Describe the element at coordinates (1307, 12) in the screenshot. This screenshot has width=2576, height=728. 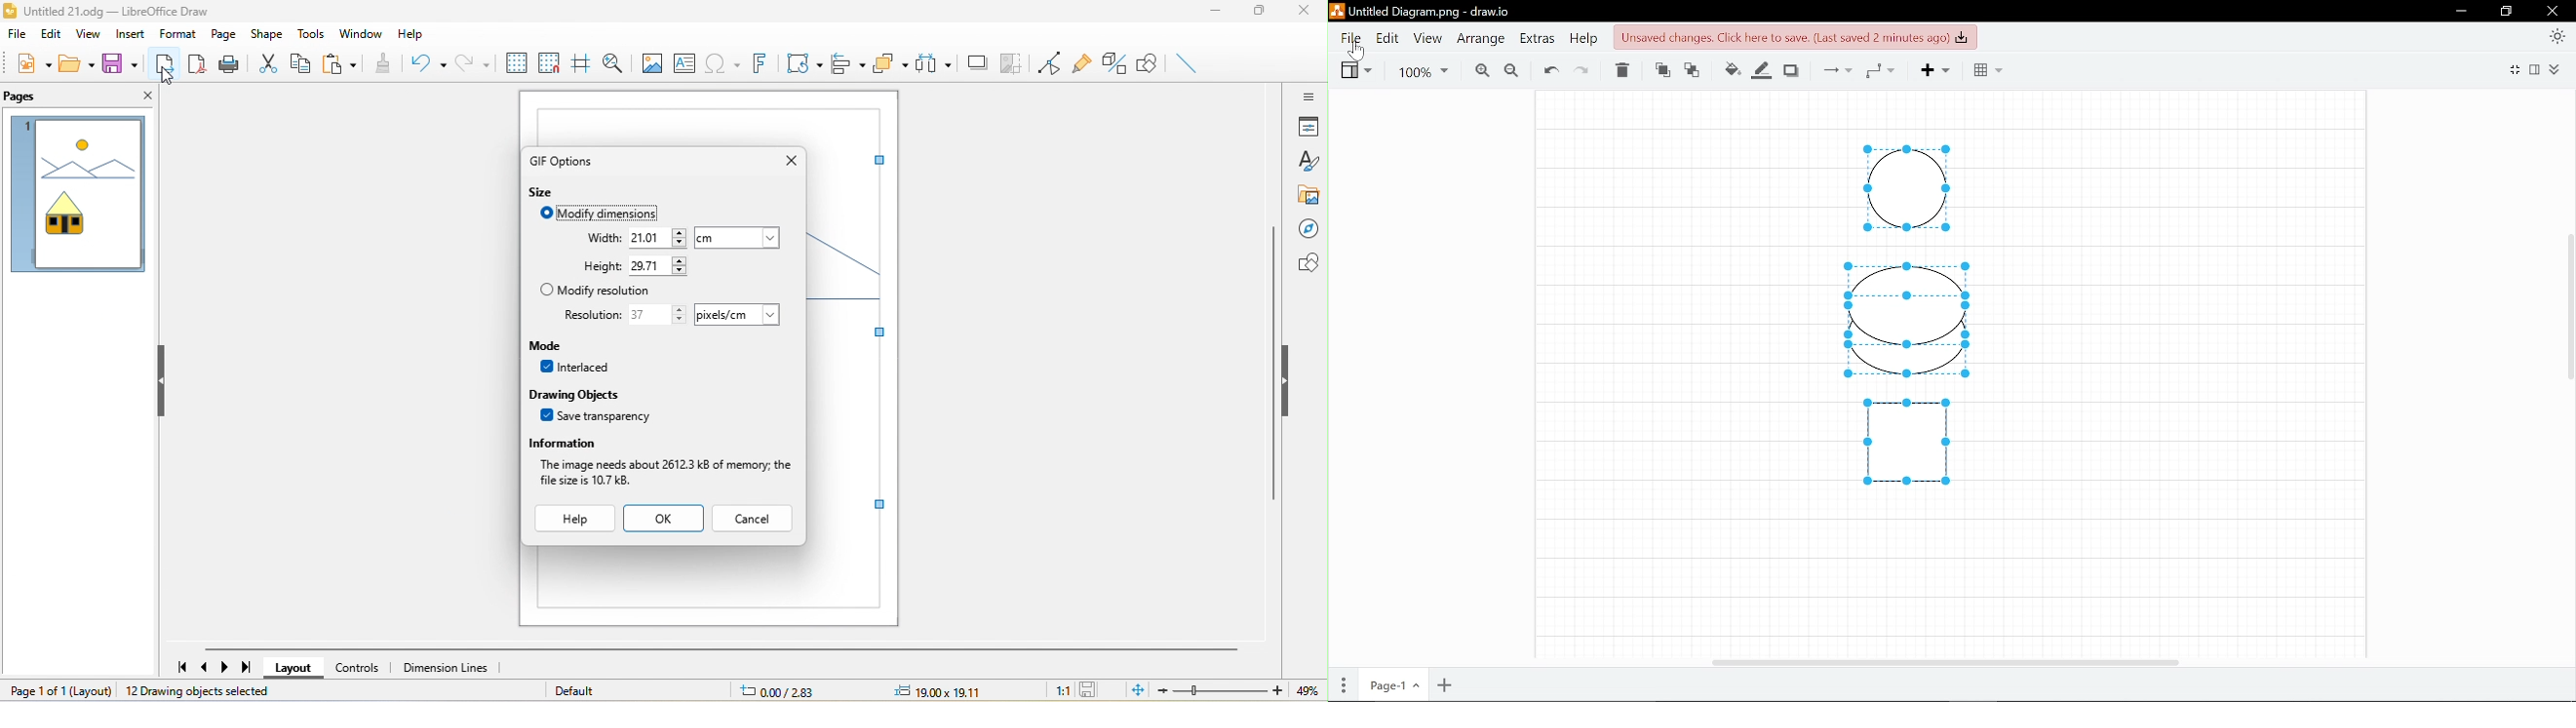
I see `close` at that location.